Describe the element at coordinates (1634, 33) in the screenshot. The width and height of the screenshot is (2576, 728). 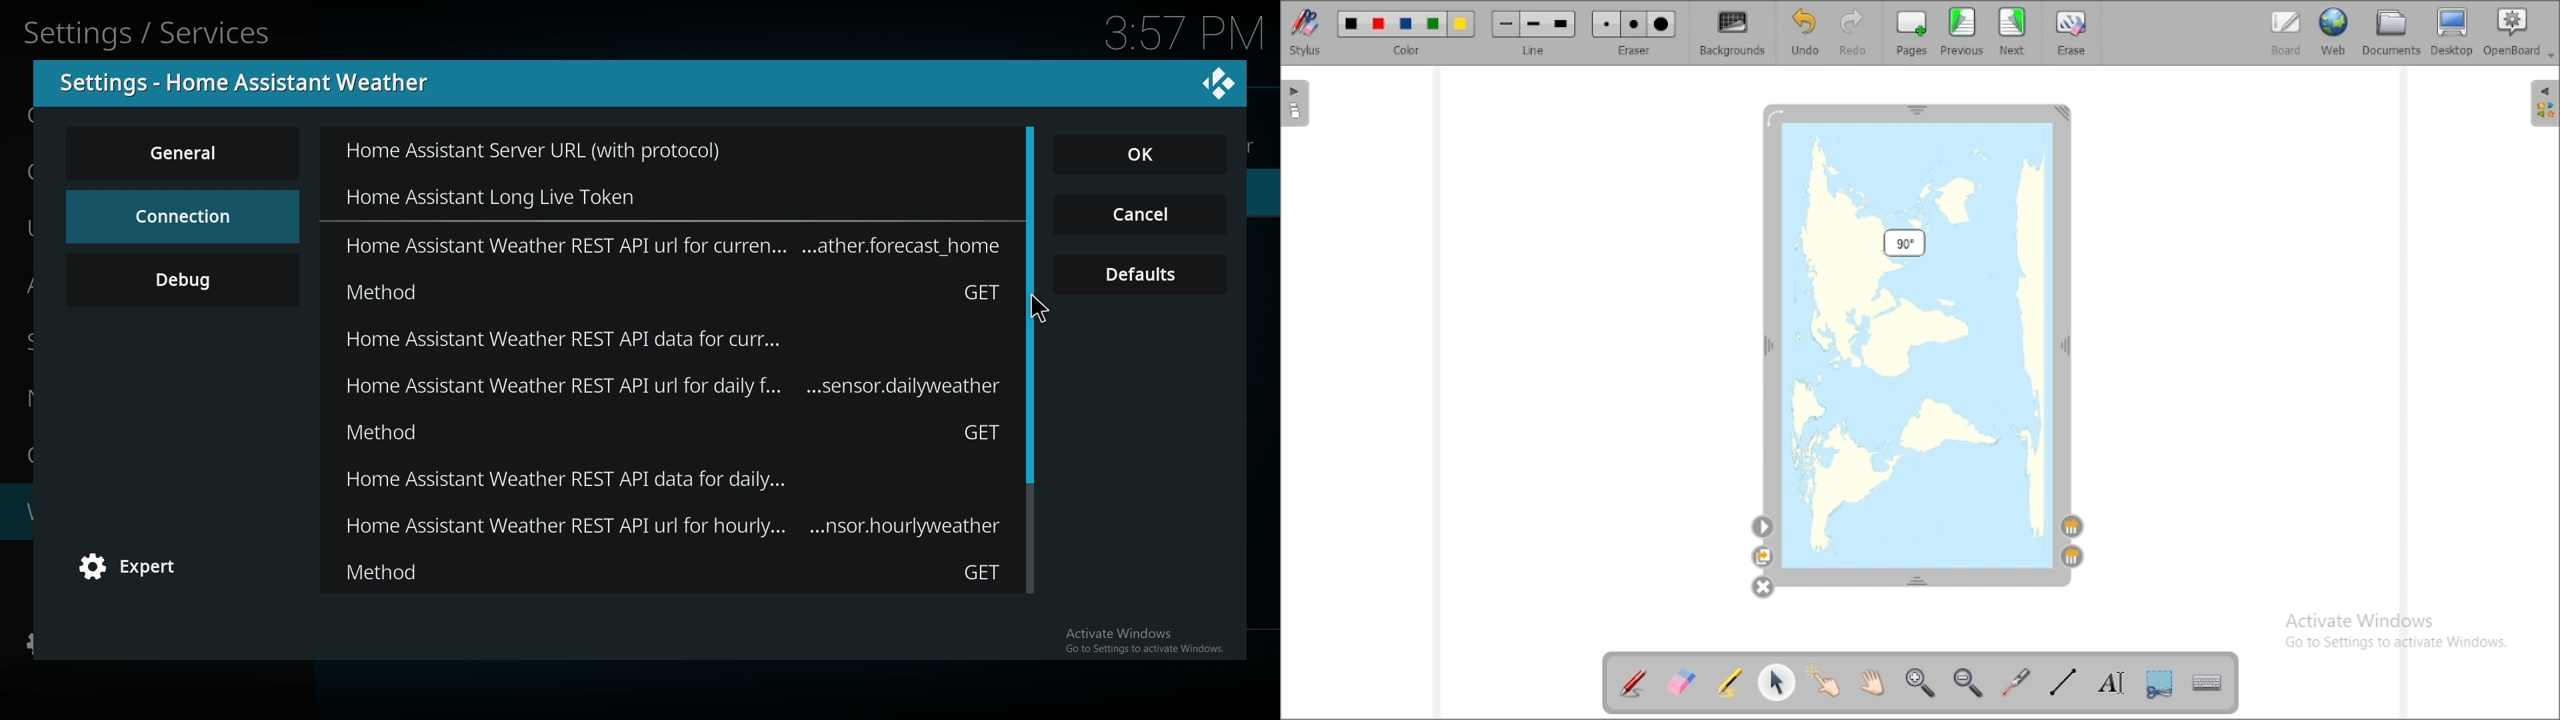
I see `eraser` at that location.